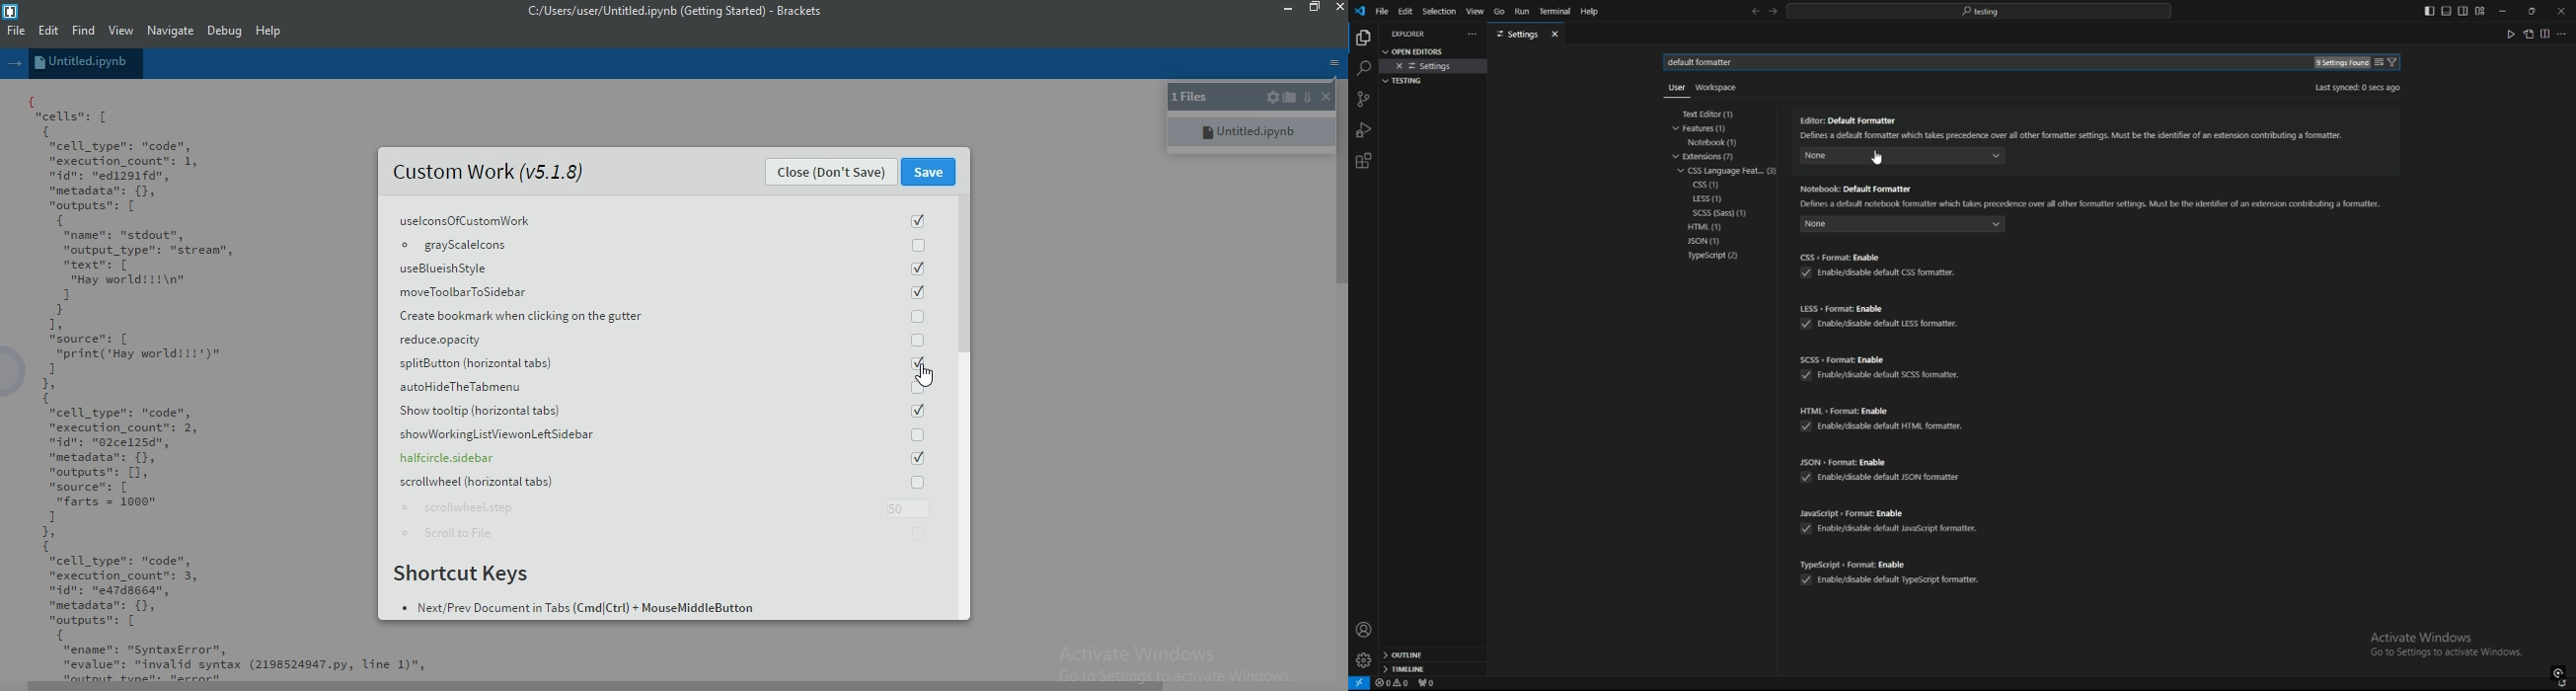 The height and width of the screenshot is (700, 2576). Describe the element at coordinates (2340, 63) in the screenshot. I see `settings found` at that location.